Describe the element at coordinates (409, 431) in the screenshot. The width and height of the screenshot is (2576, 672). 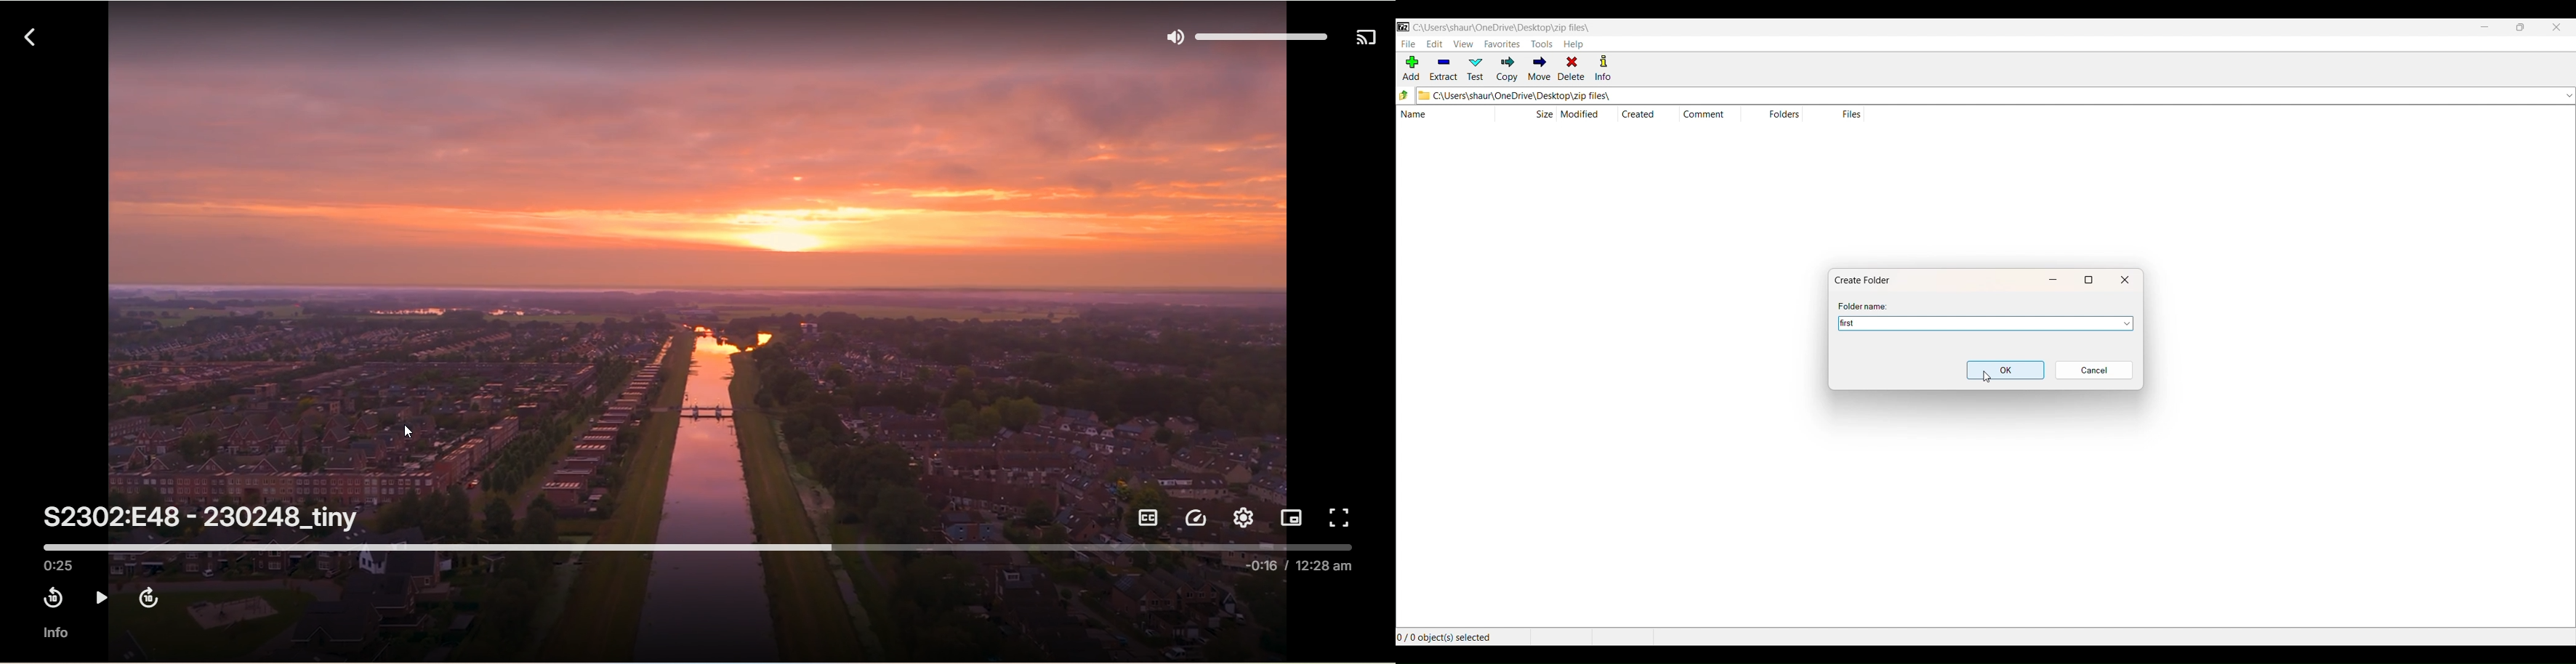
I see `cursor` at that location.